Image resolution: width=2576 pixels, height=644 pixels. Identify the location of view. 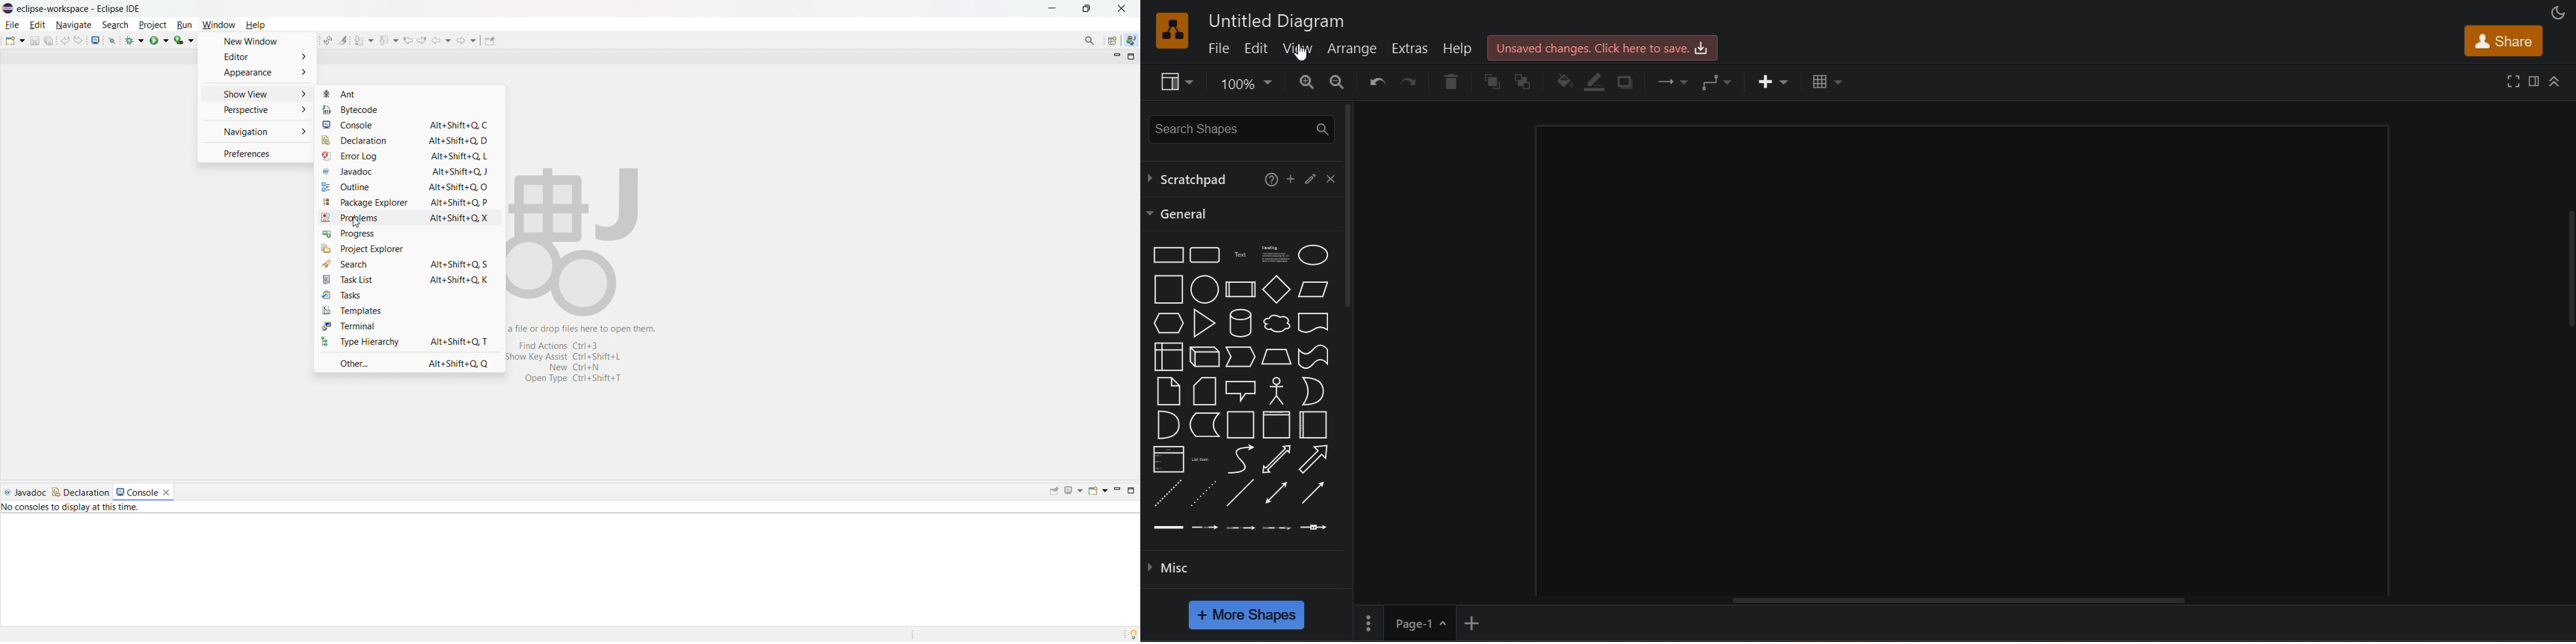
(1299, 48).